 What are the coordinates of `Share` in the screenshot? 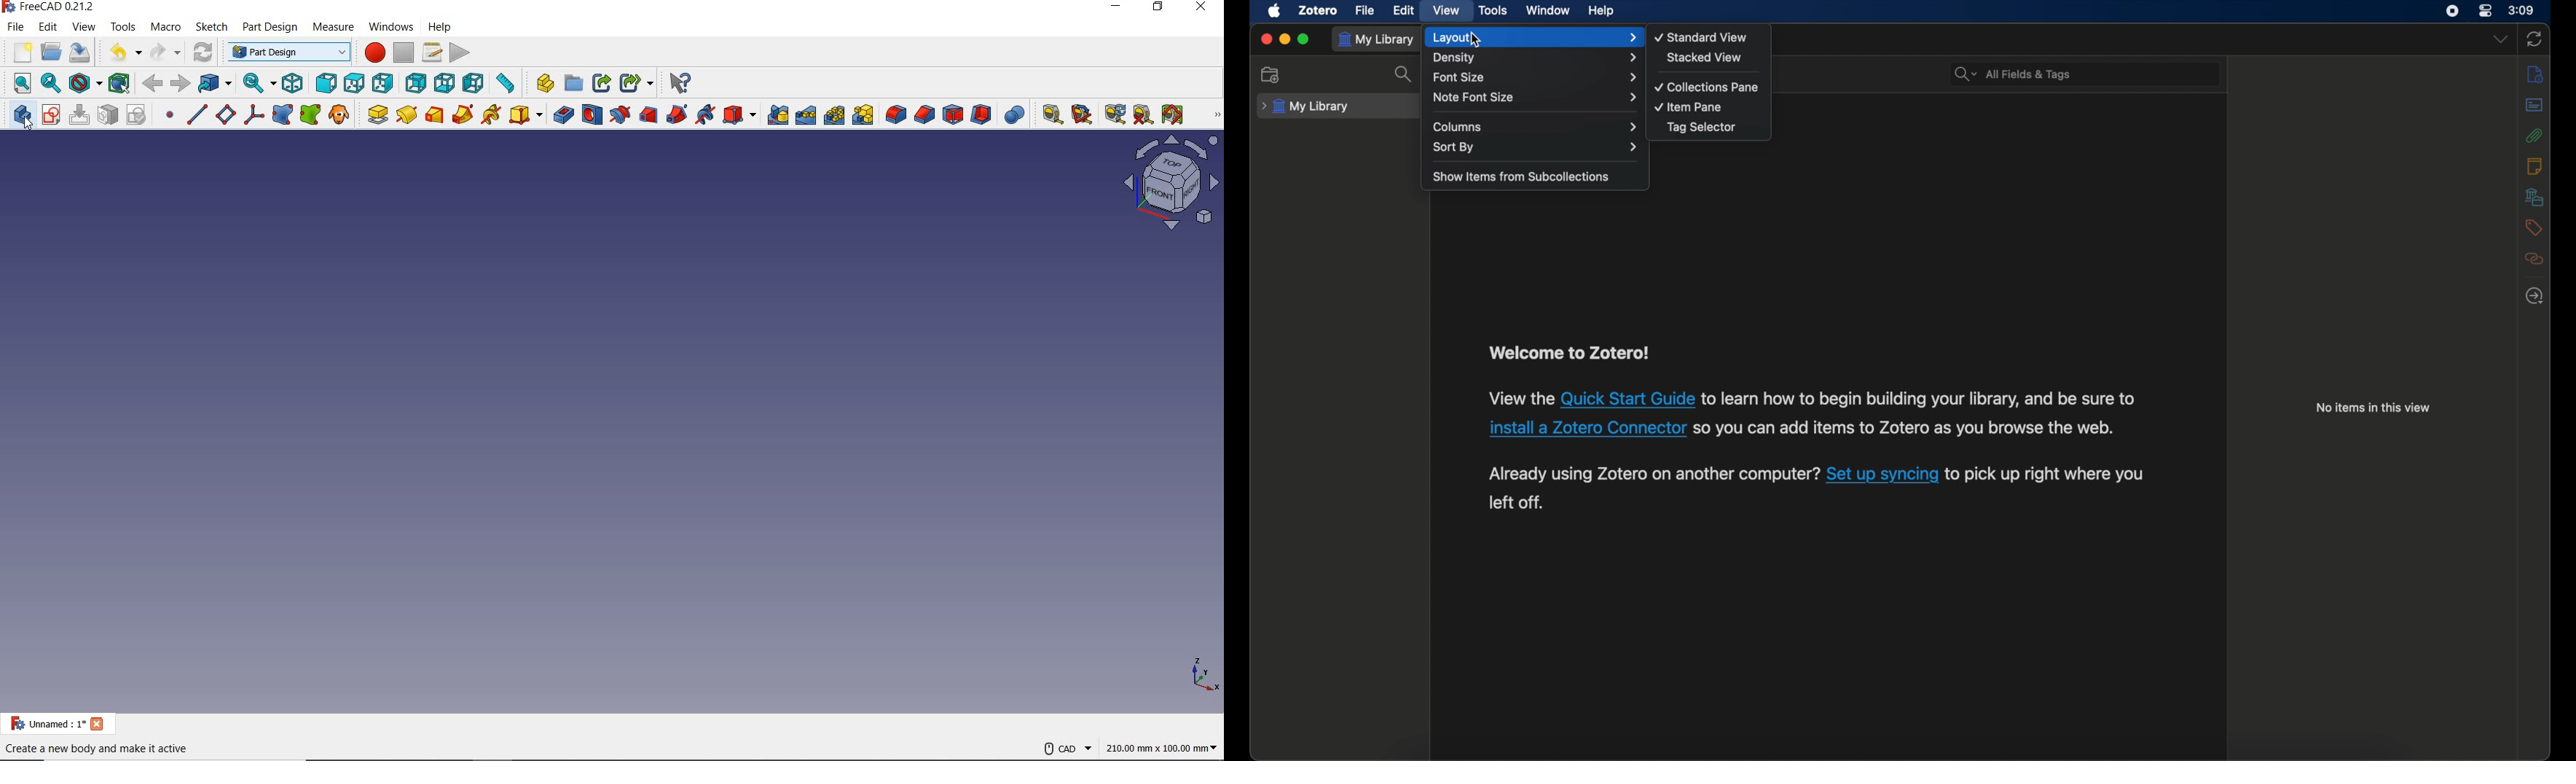 It's located at (601, 84).